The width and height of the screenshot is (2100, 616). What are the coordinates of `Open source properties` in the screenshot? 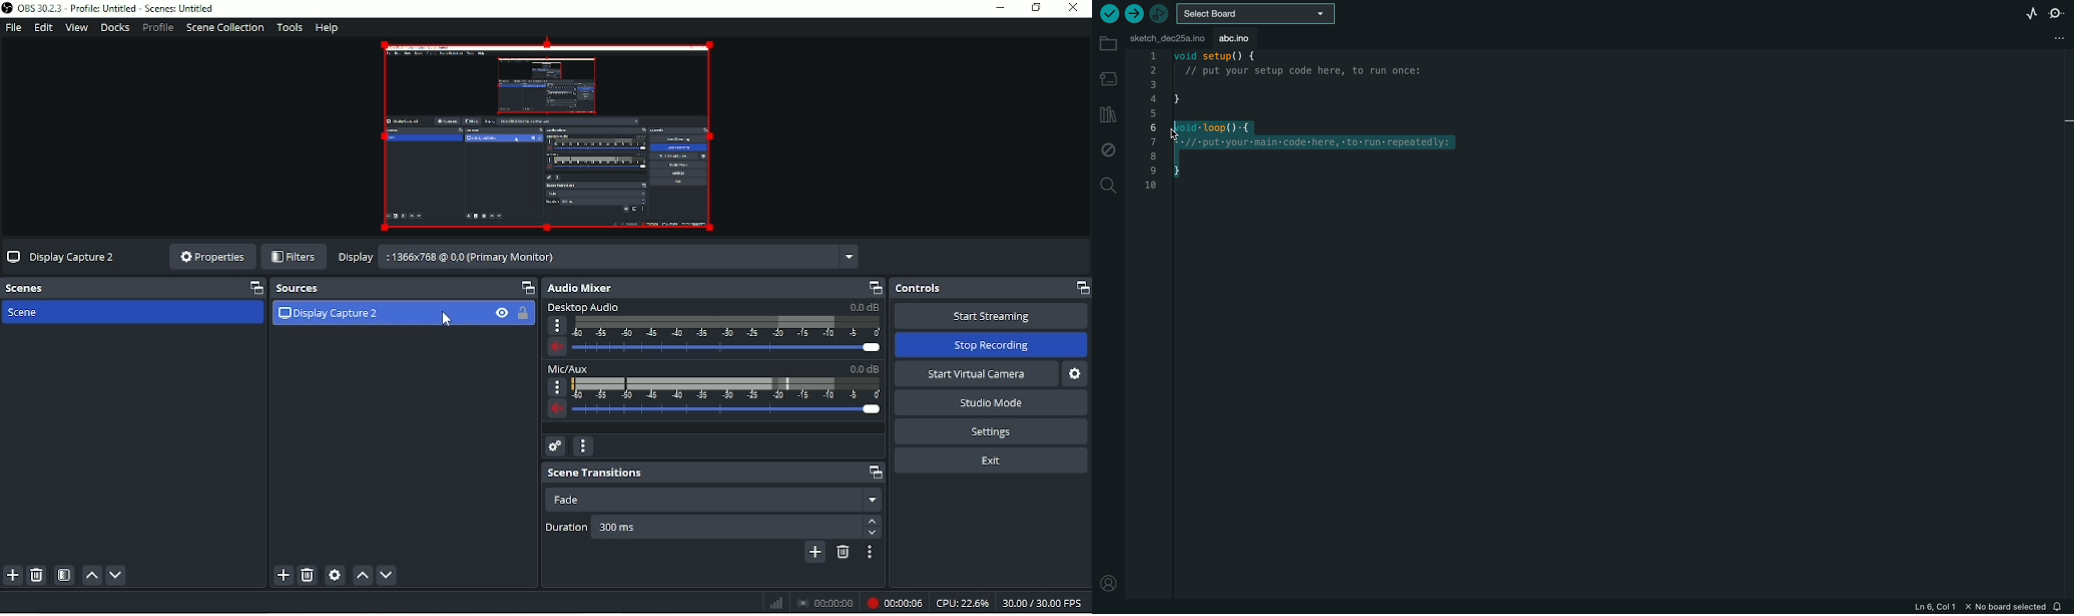 It's located at (335, 575).